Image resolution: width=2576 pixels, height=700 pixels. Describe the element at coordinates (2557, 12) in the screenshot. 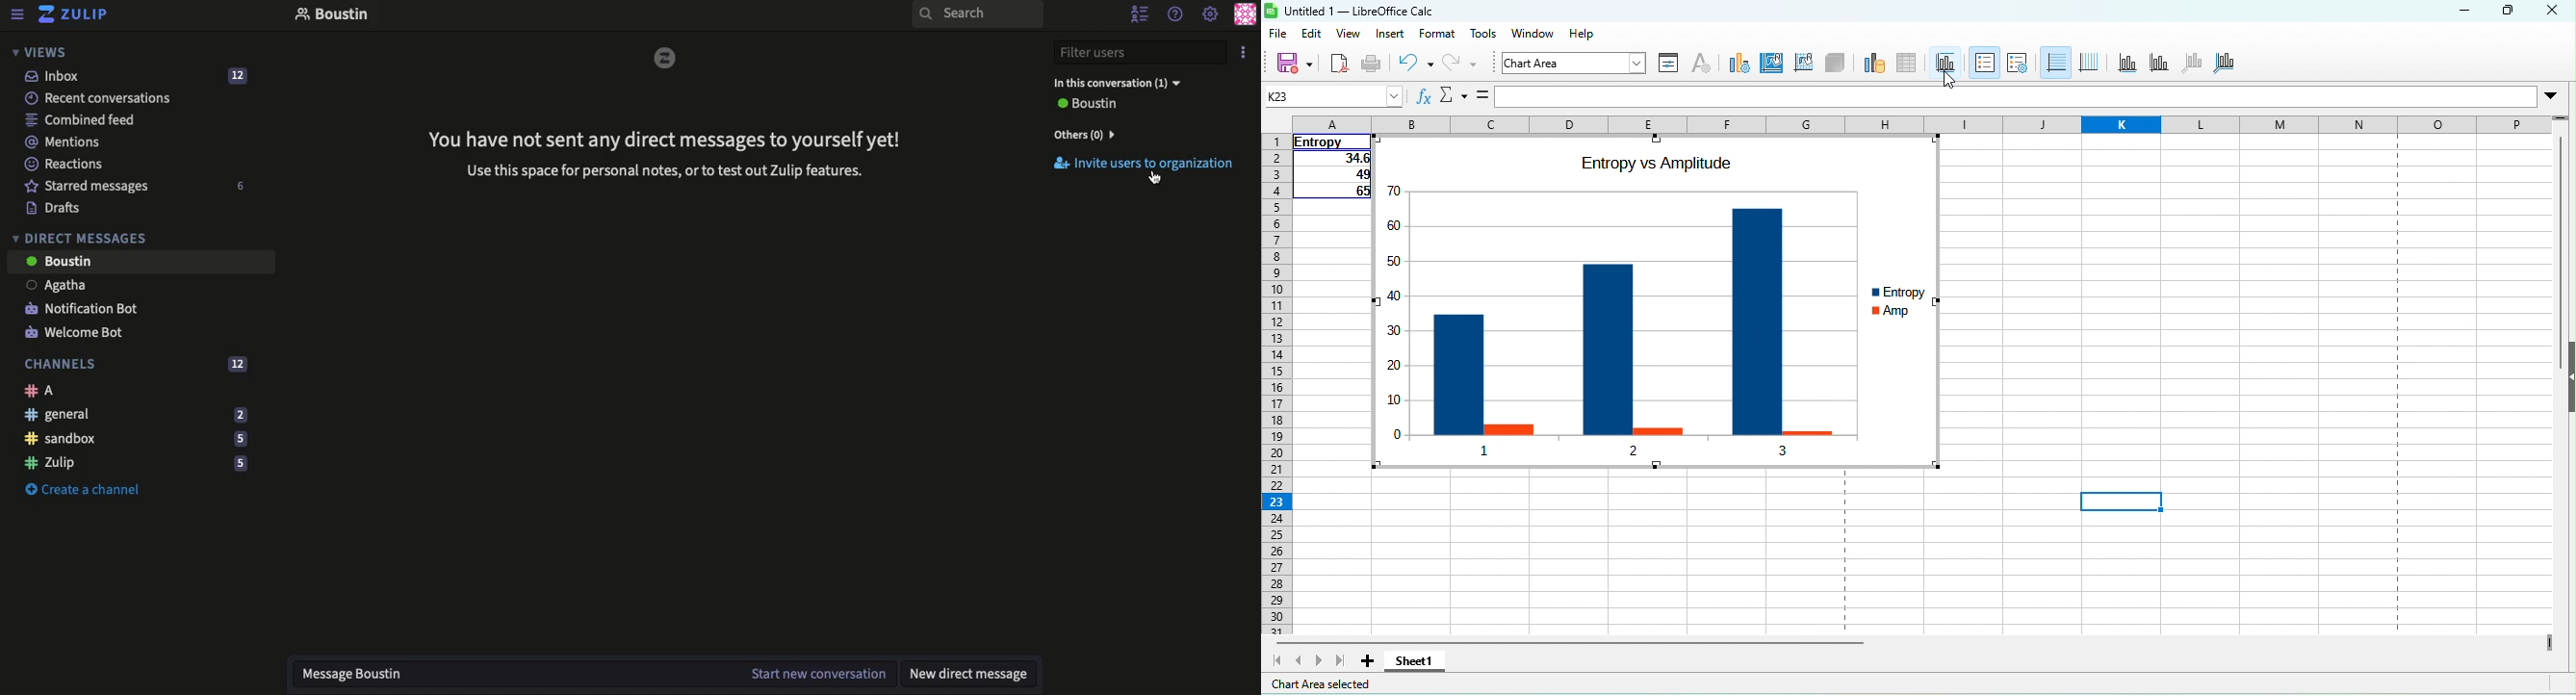

I see `close` at that location.